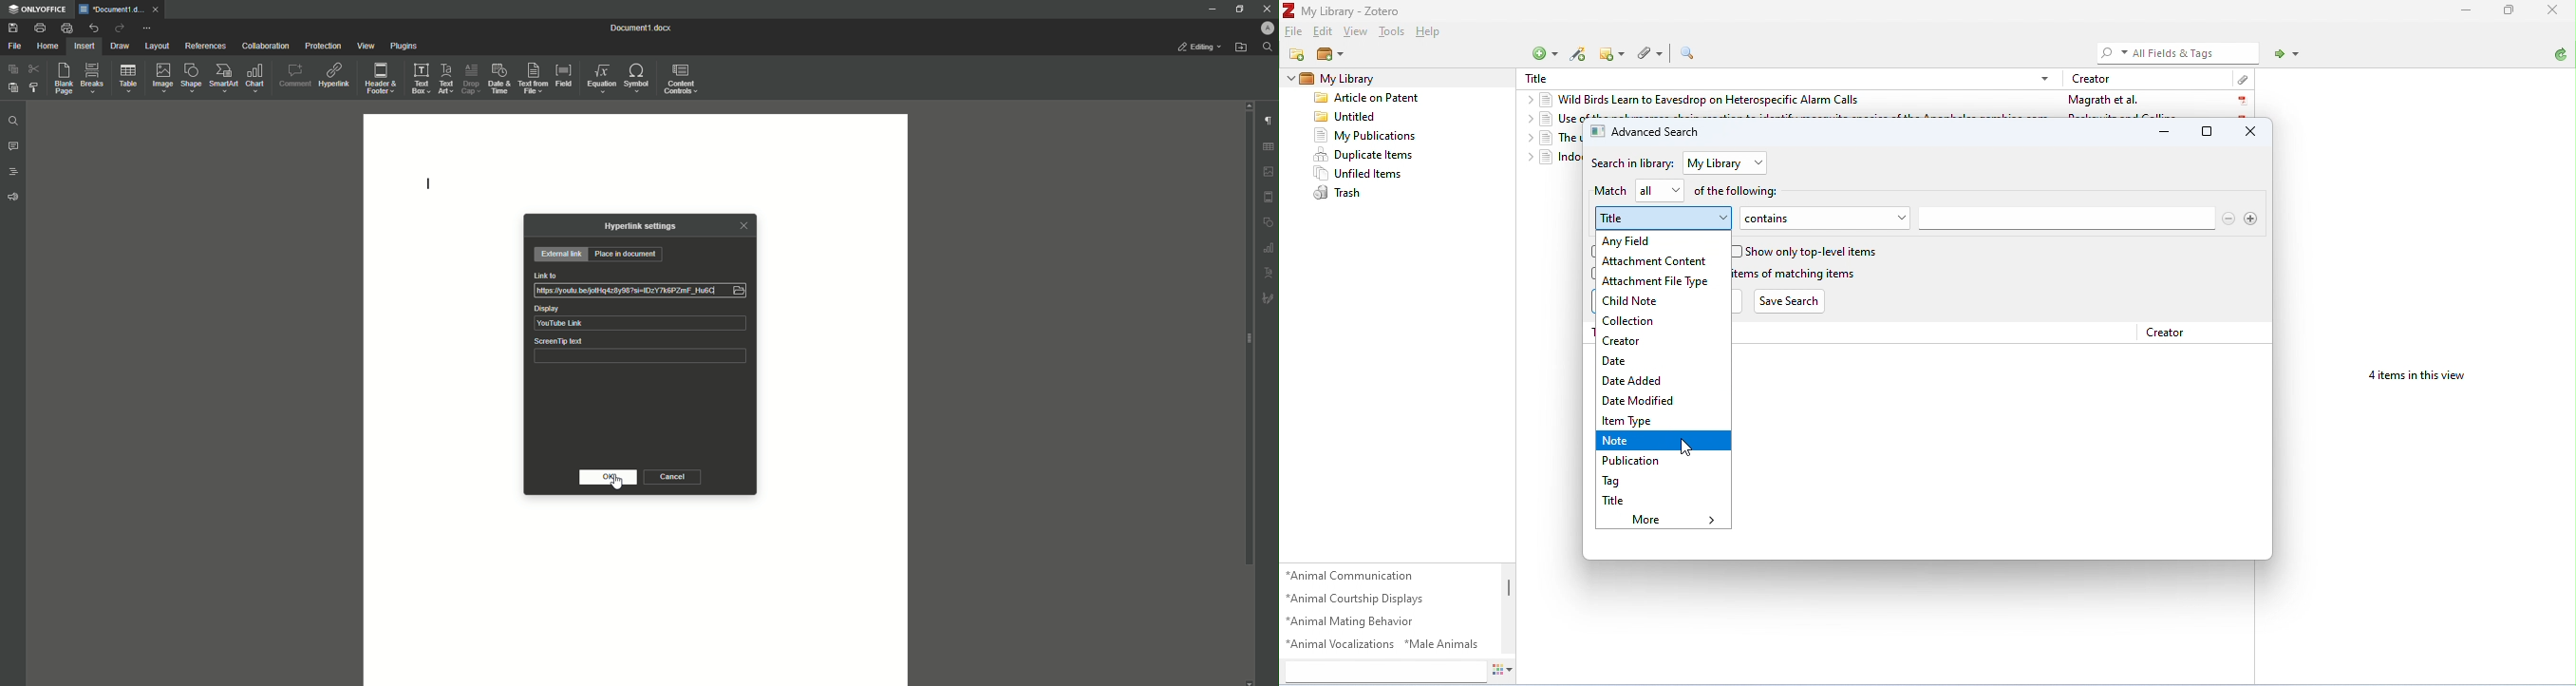 This screenshot has width=2576, height=700. I want to click on checkbox, so click(1735, 251).